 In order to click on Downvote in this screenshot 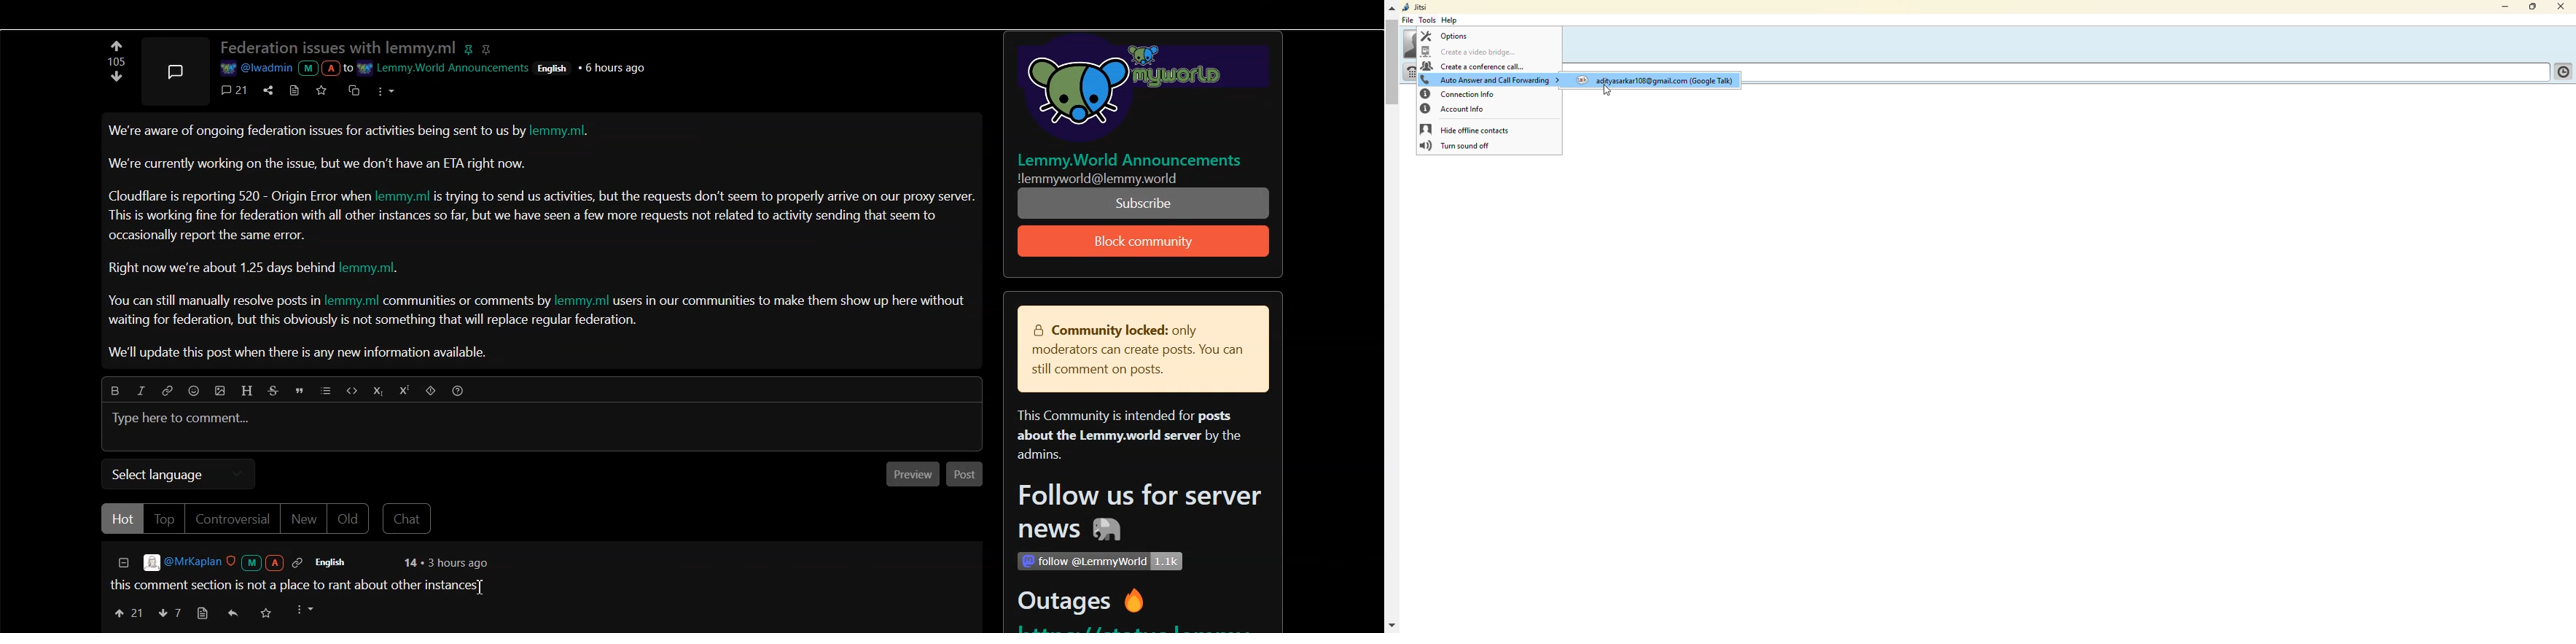, I will do `click(169, 613)`.